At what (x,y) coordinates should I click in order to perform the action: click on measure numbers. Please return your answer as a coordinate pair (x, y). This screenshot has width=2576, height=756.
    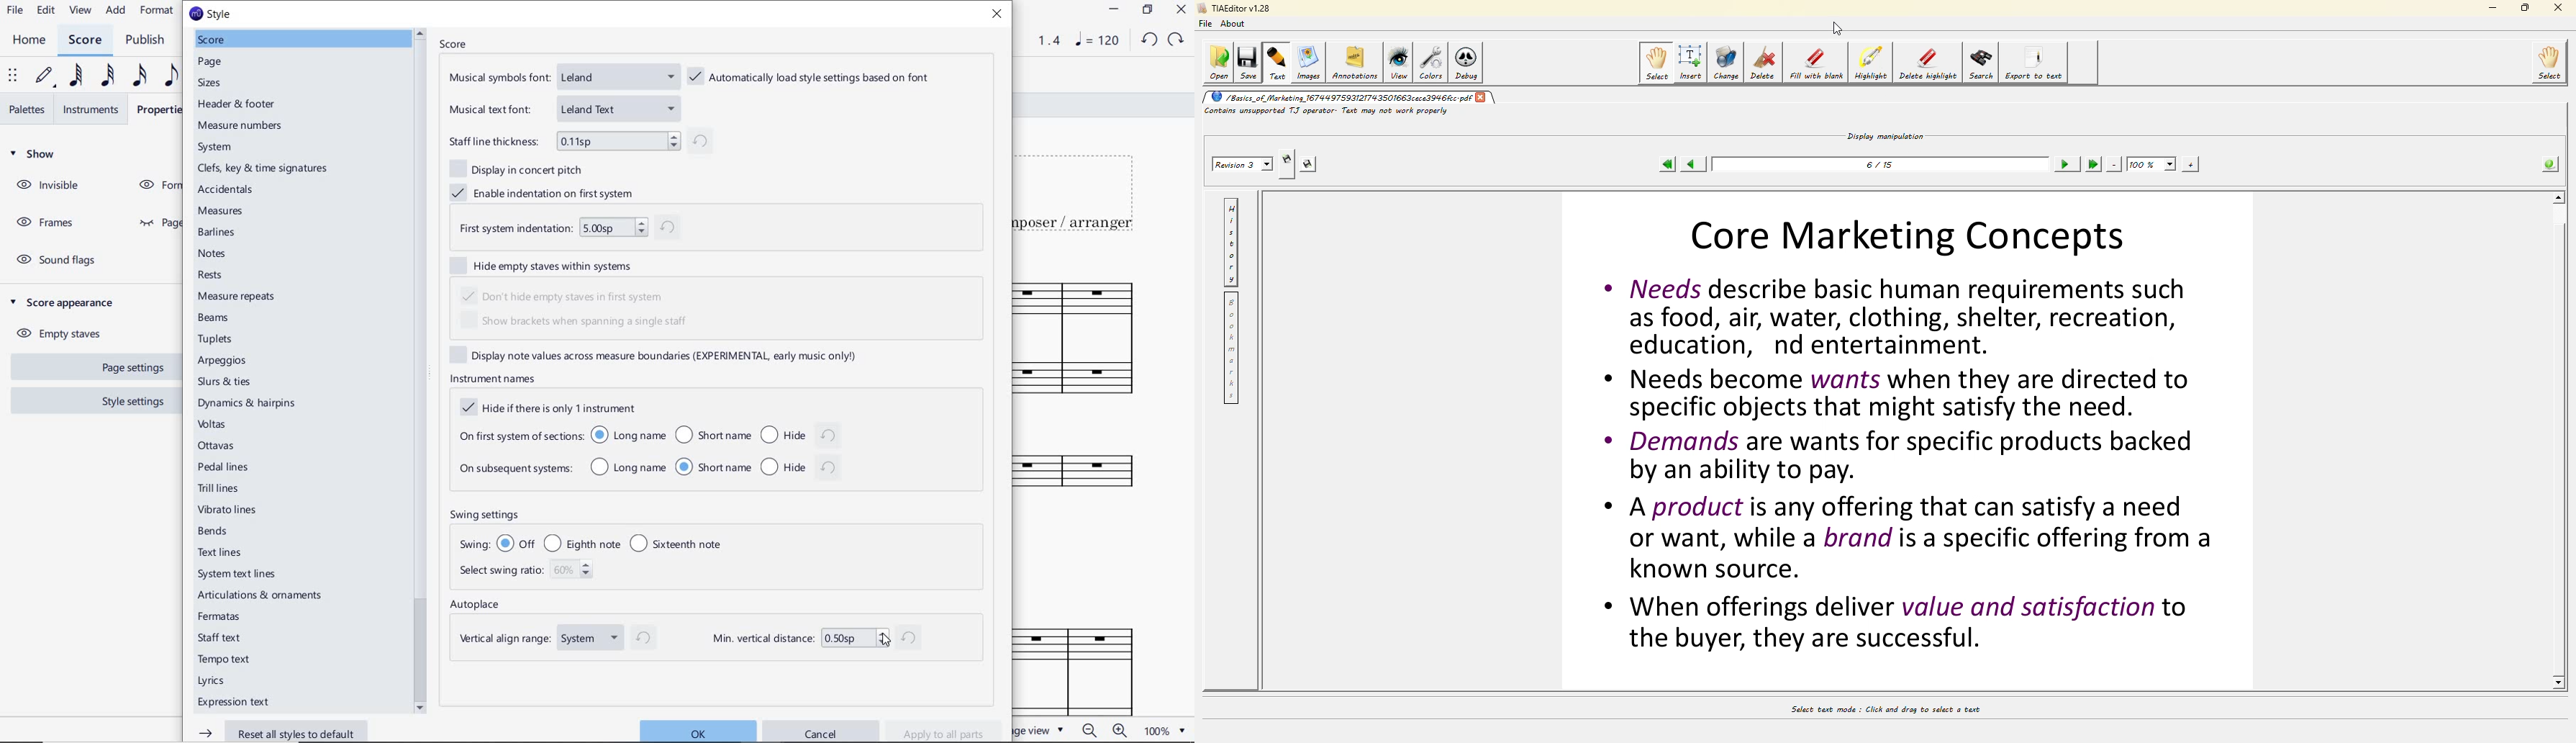
    Looking at the image, I should click on (240, 126).